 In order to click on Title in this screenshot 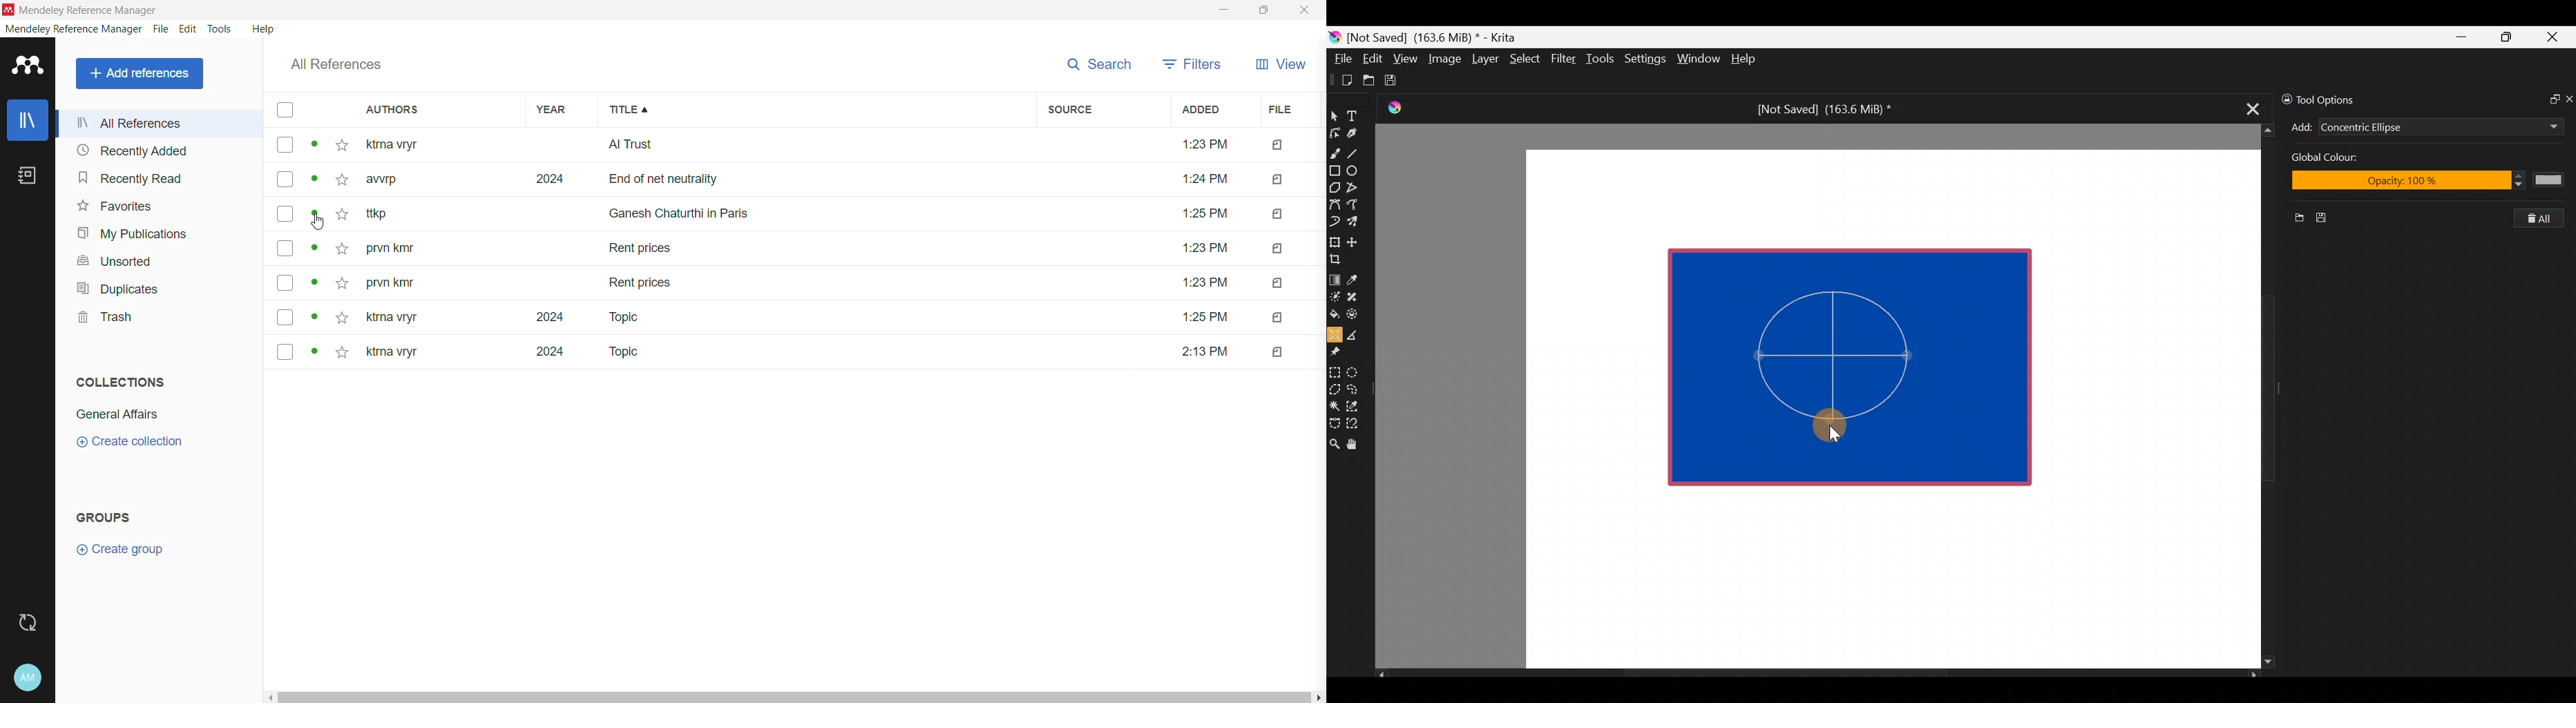, I will do `click(815, 110)`.